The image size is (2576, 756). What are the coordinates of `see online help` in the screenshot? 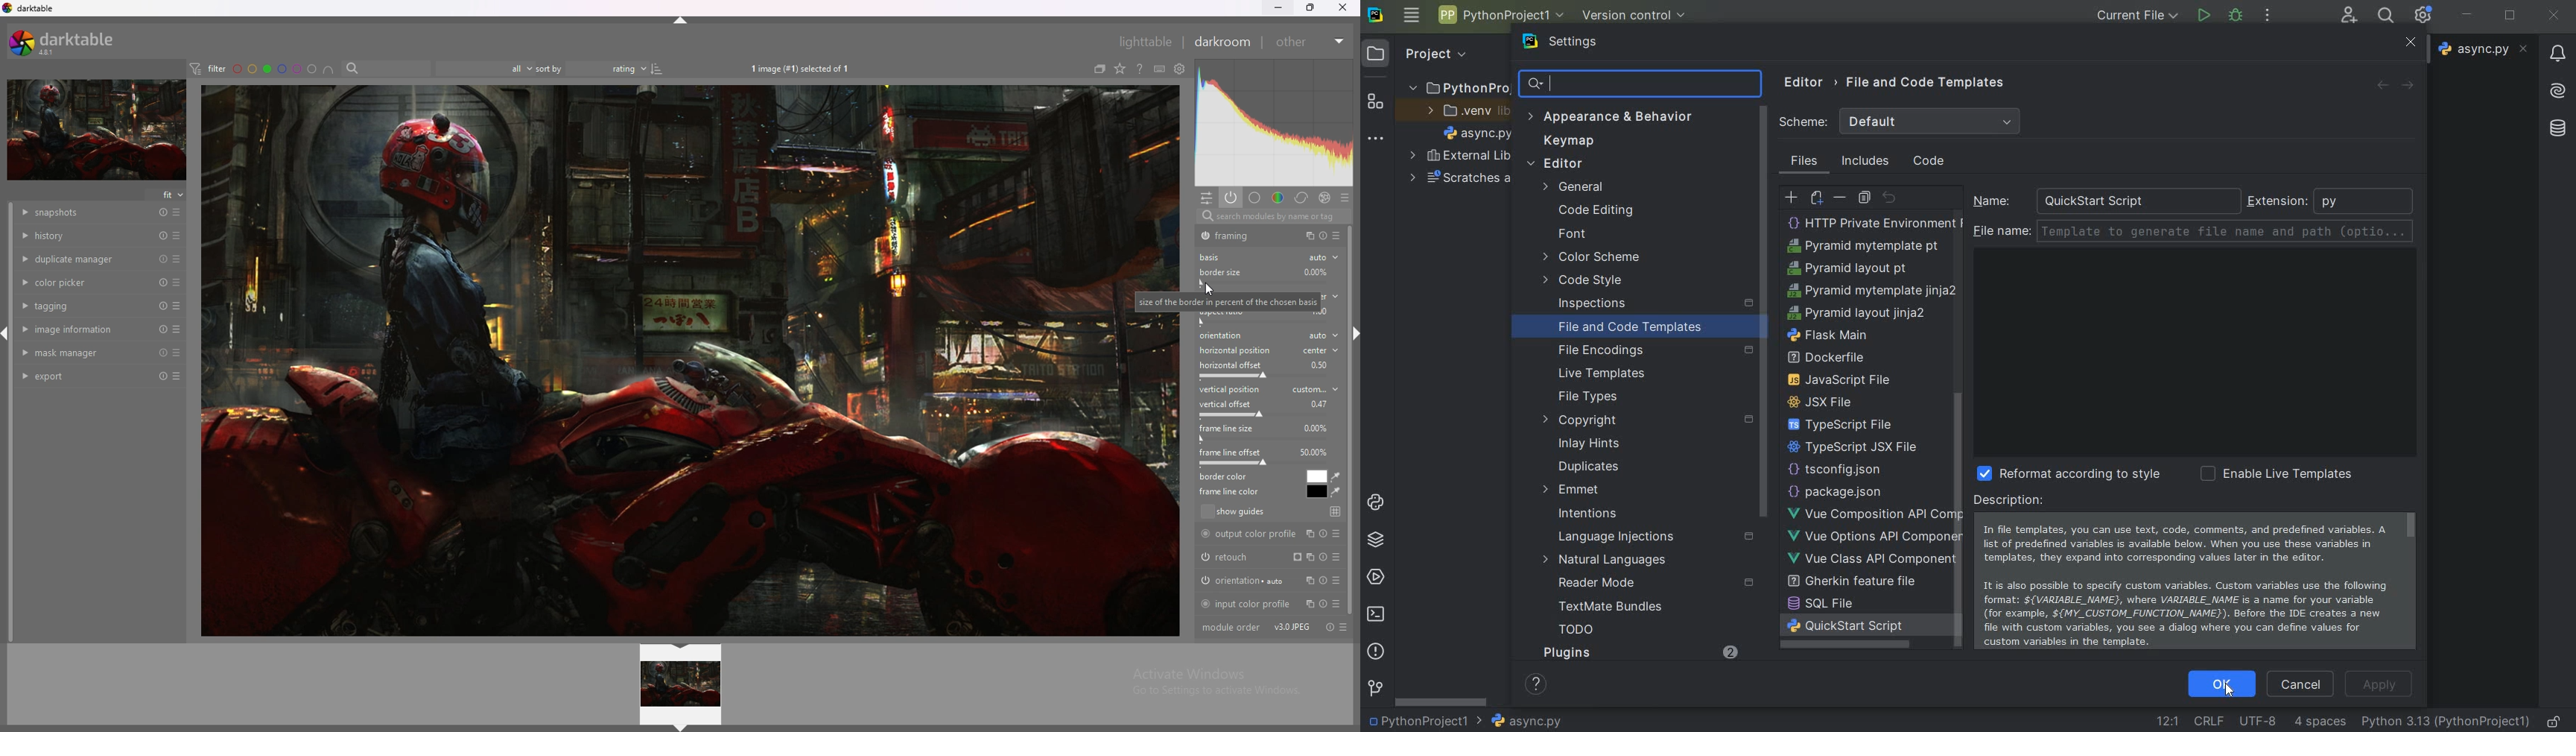 It's located at (1141, 68).